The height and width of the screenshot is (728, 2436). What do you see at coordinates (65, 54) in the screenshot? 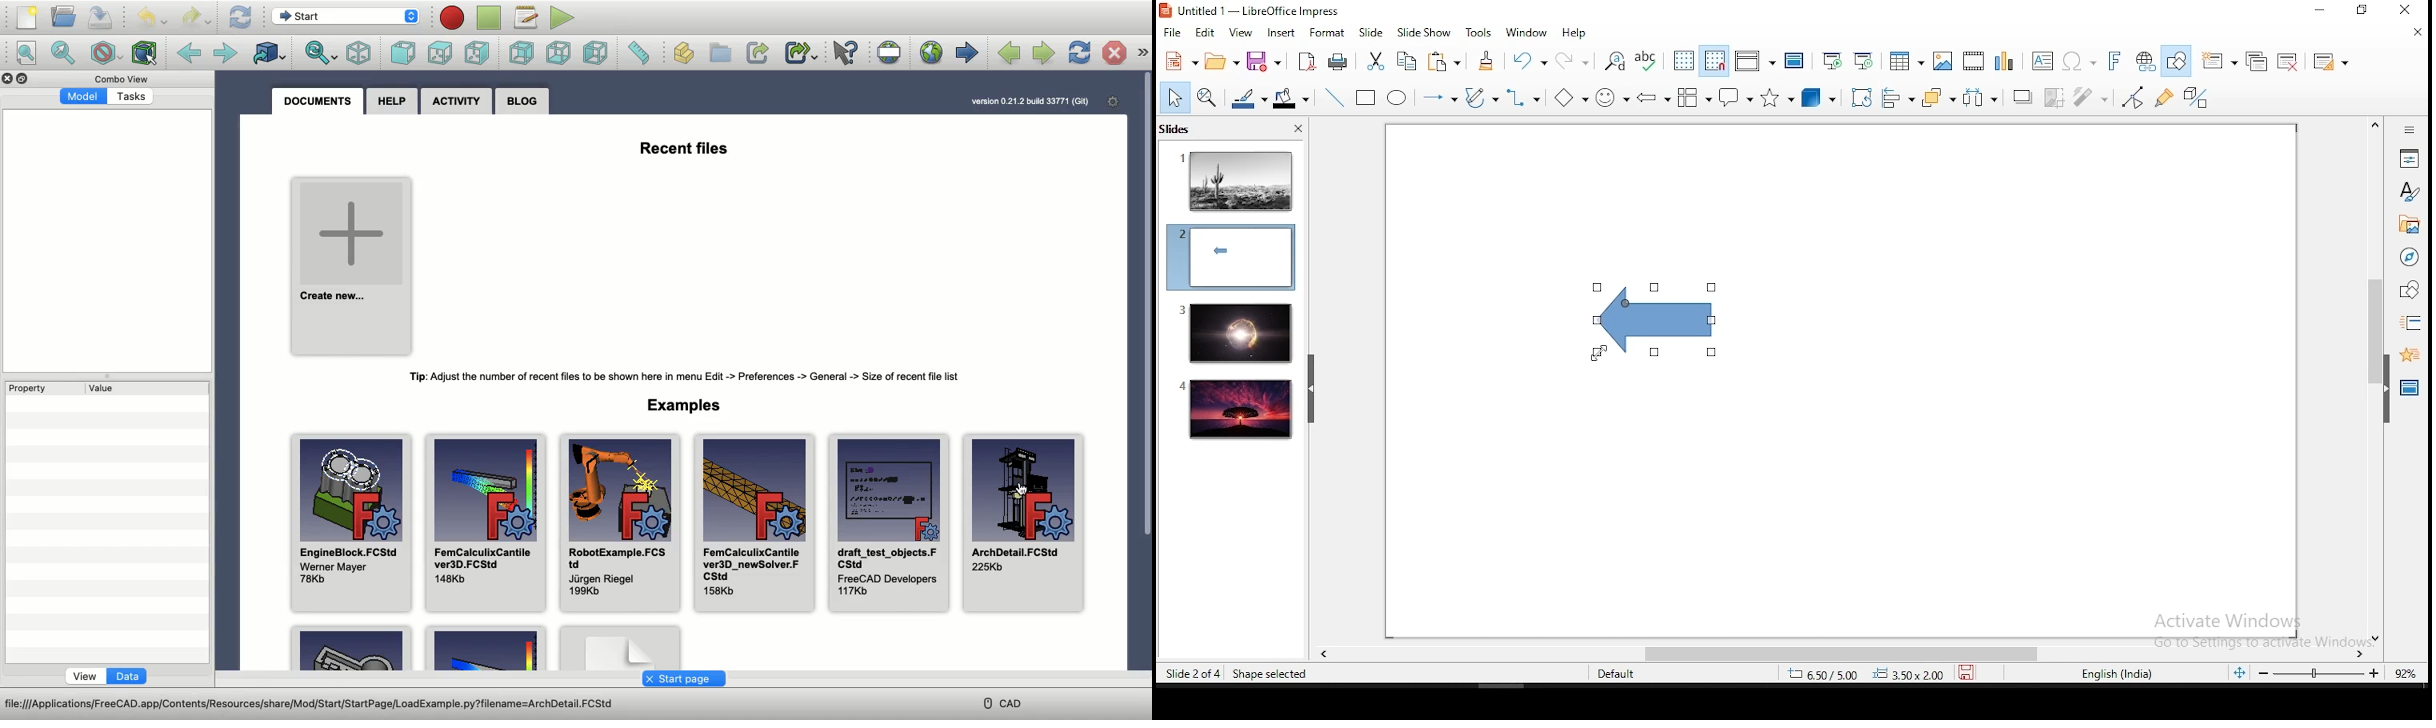
I see `Fit selection` at bounding box center [65, 54].